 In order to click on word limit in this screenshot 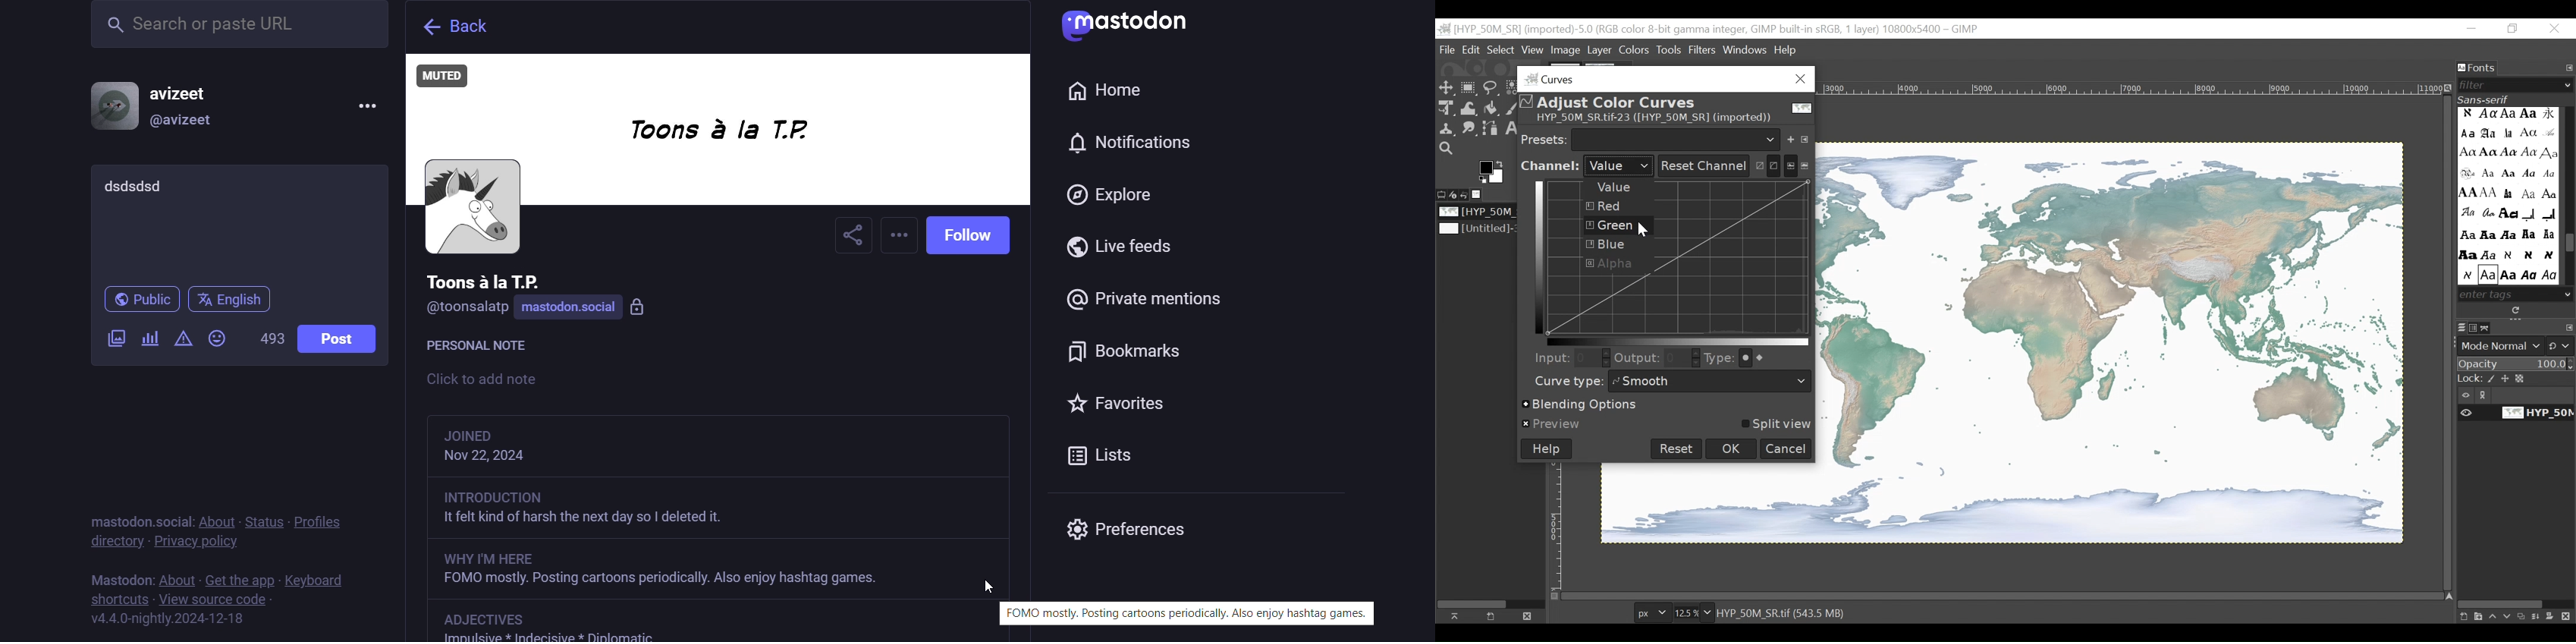, I will do `click(270, 343)`.